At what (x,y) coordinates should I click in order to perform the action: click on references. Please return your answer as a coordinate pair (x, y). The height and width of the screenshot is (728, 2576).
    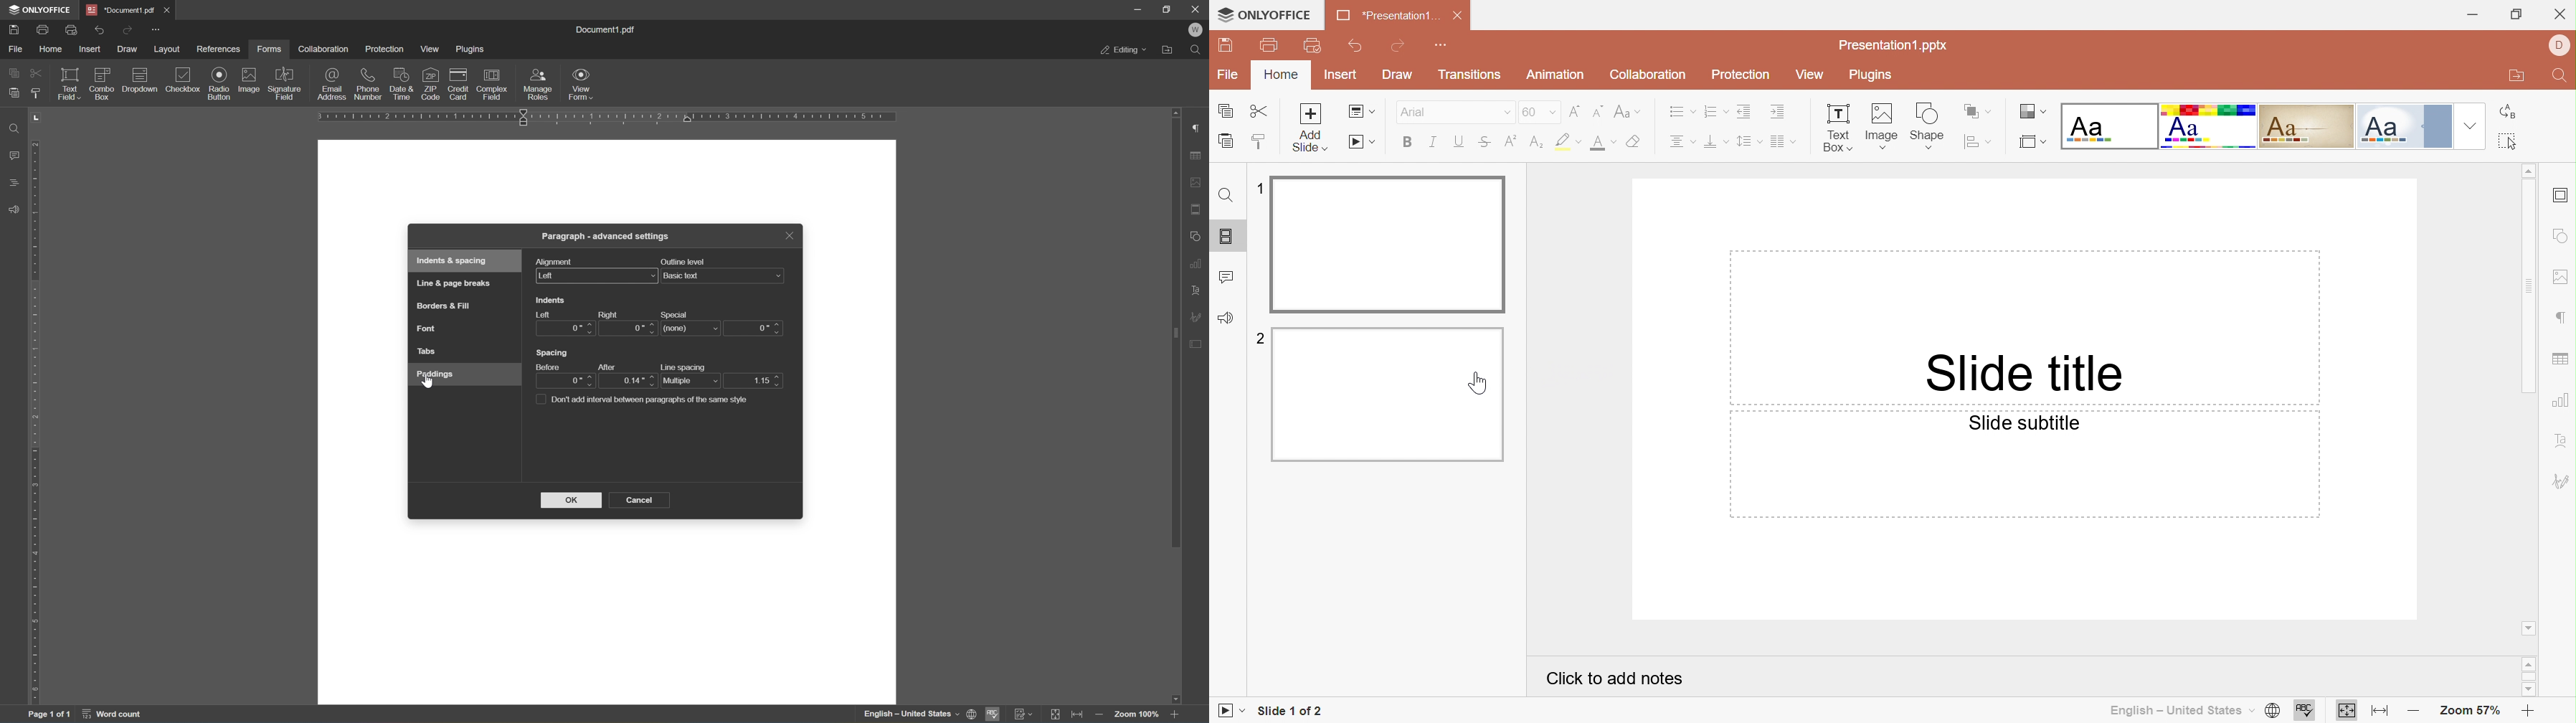
    Looking at the image, I should click on (218, 50).